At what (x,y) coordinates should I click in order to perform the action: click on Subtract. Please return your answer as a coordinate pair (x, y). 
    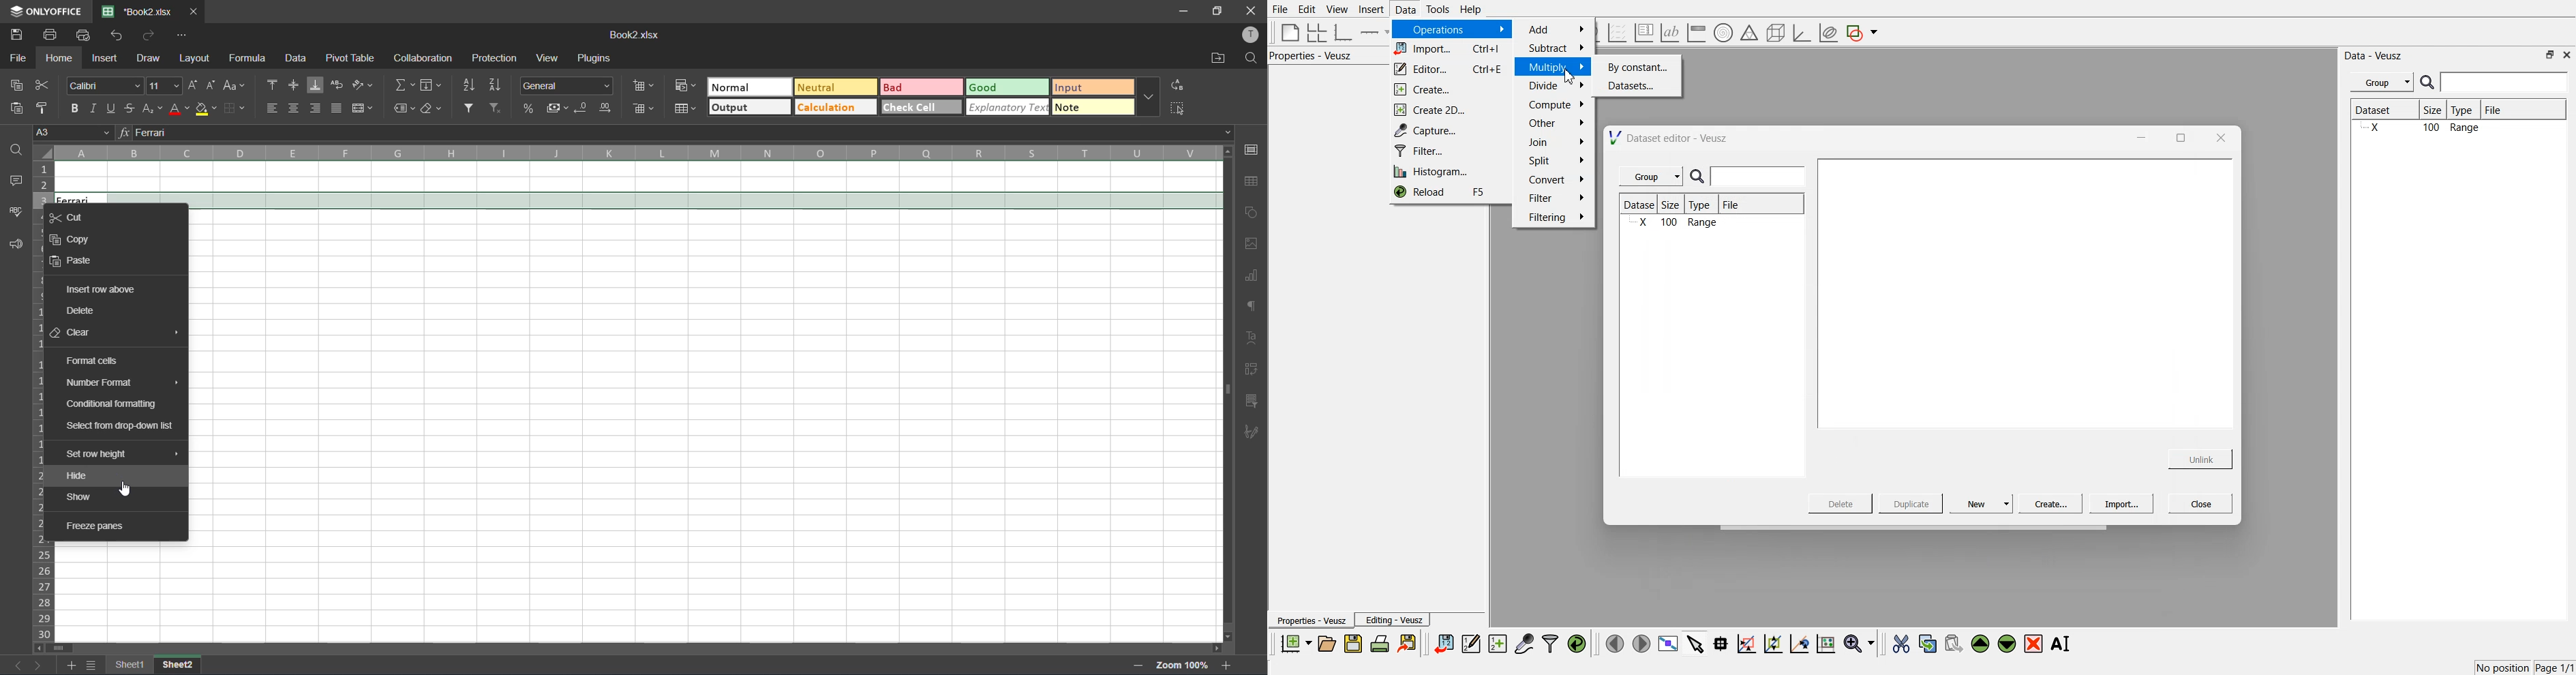
    Looking at the image, I should click on (1556, 48).